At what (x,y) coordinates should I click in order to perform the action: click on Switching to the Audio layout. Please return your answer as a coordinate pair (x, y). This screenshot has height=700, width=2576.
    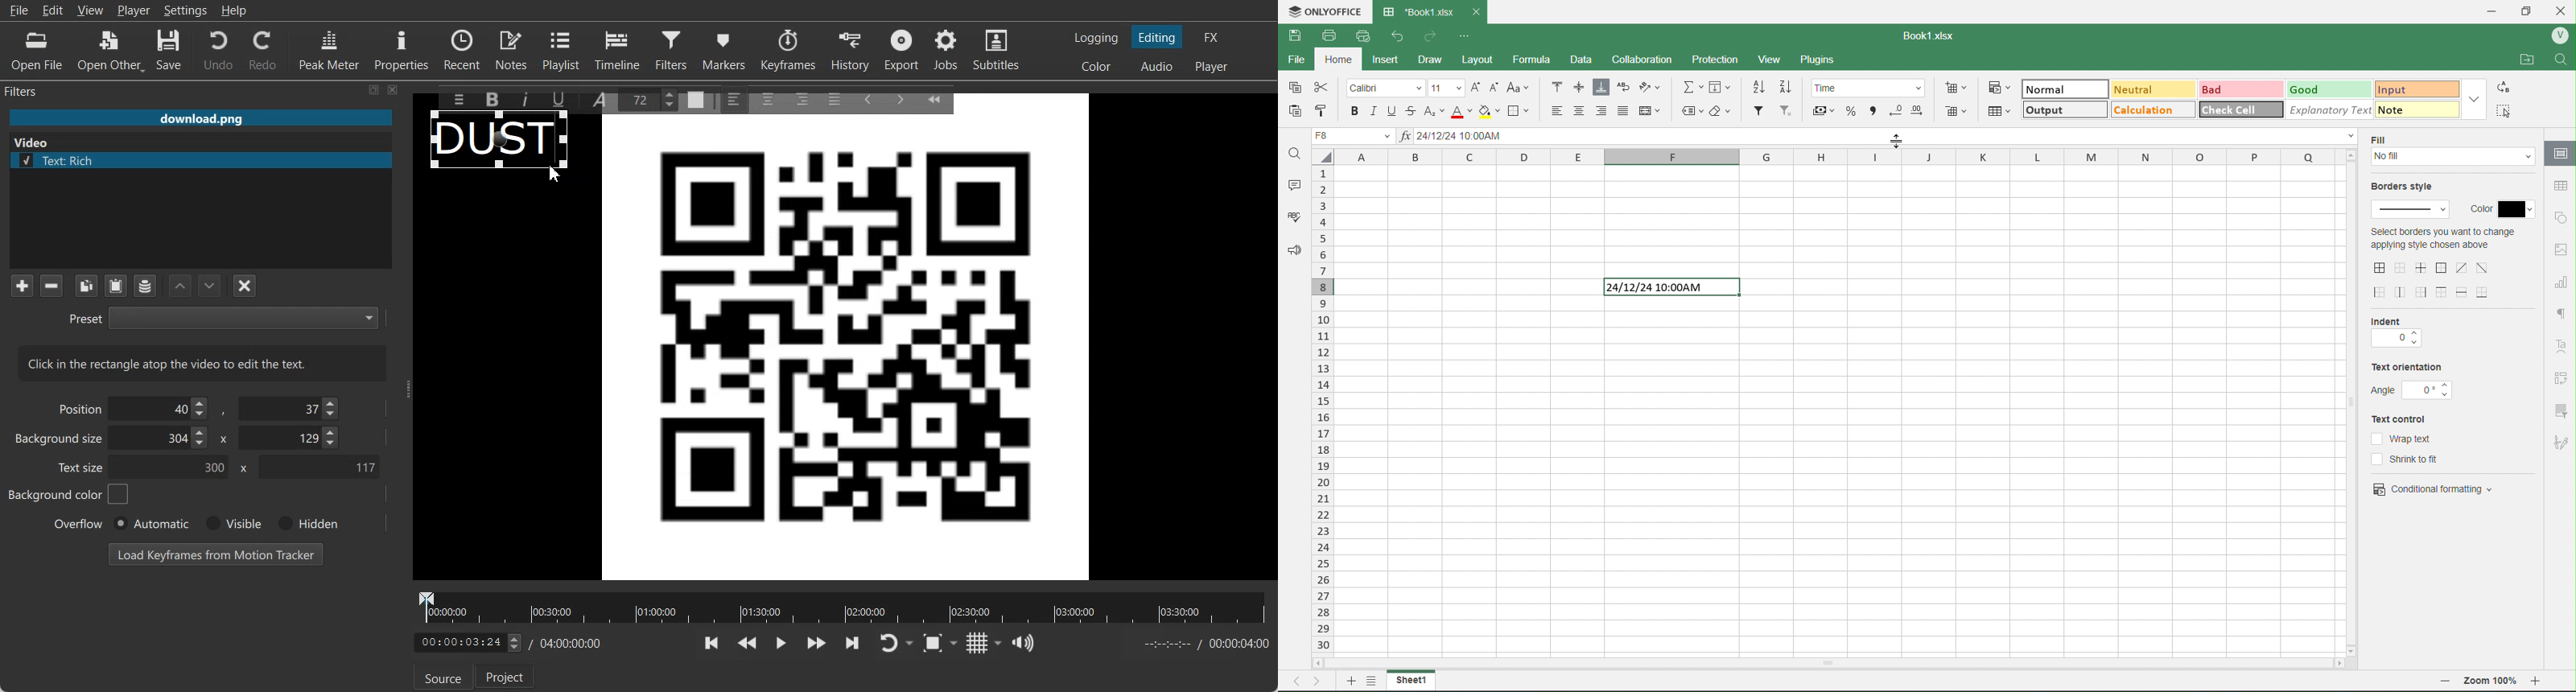
    Looking at the image, I should click on (1158, 67).